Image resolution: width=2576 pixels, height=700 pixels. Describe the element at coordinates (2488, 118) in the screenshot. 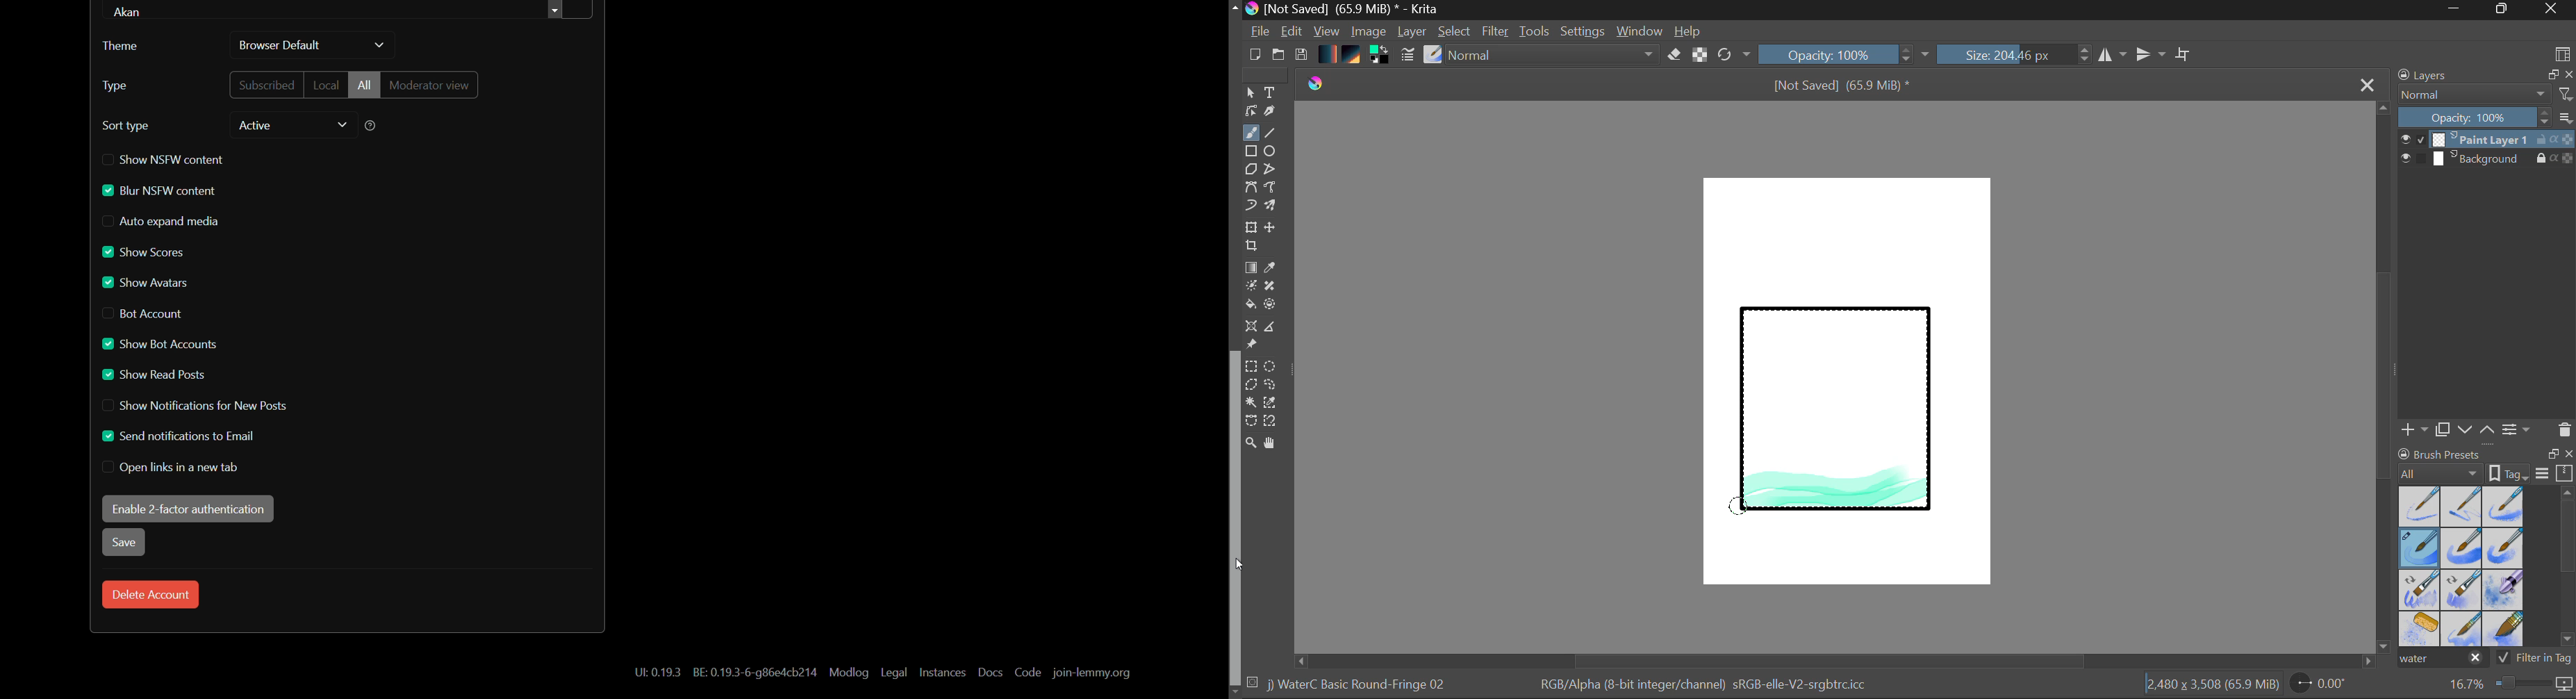

I see `Layer Opacity` at that location.